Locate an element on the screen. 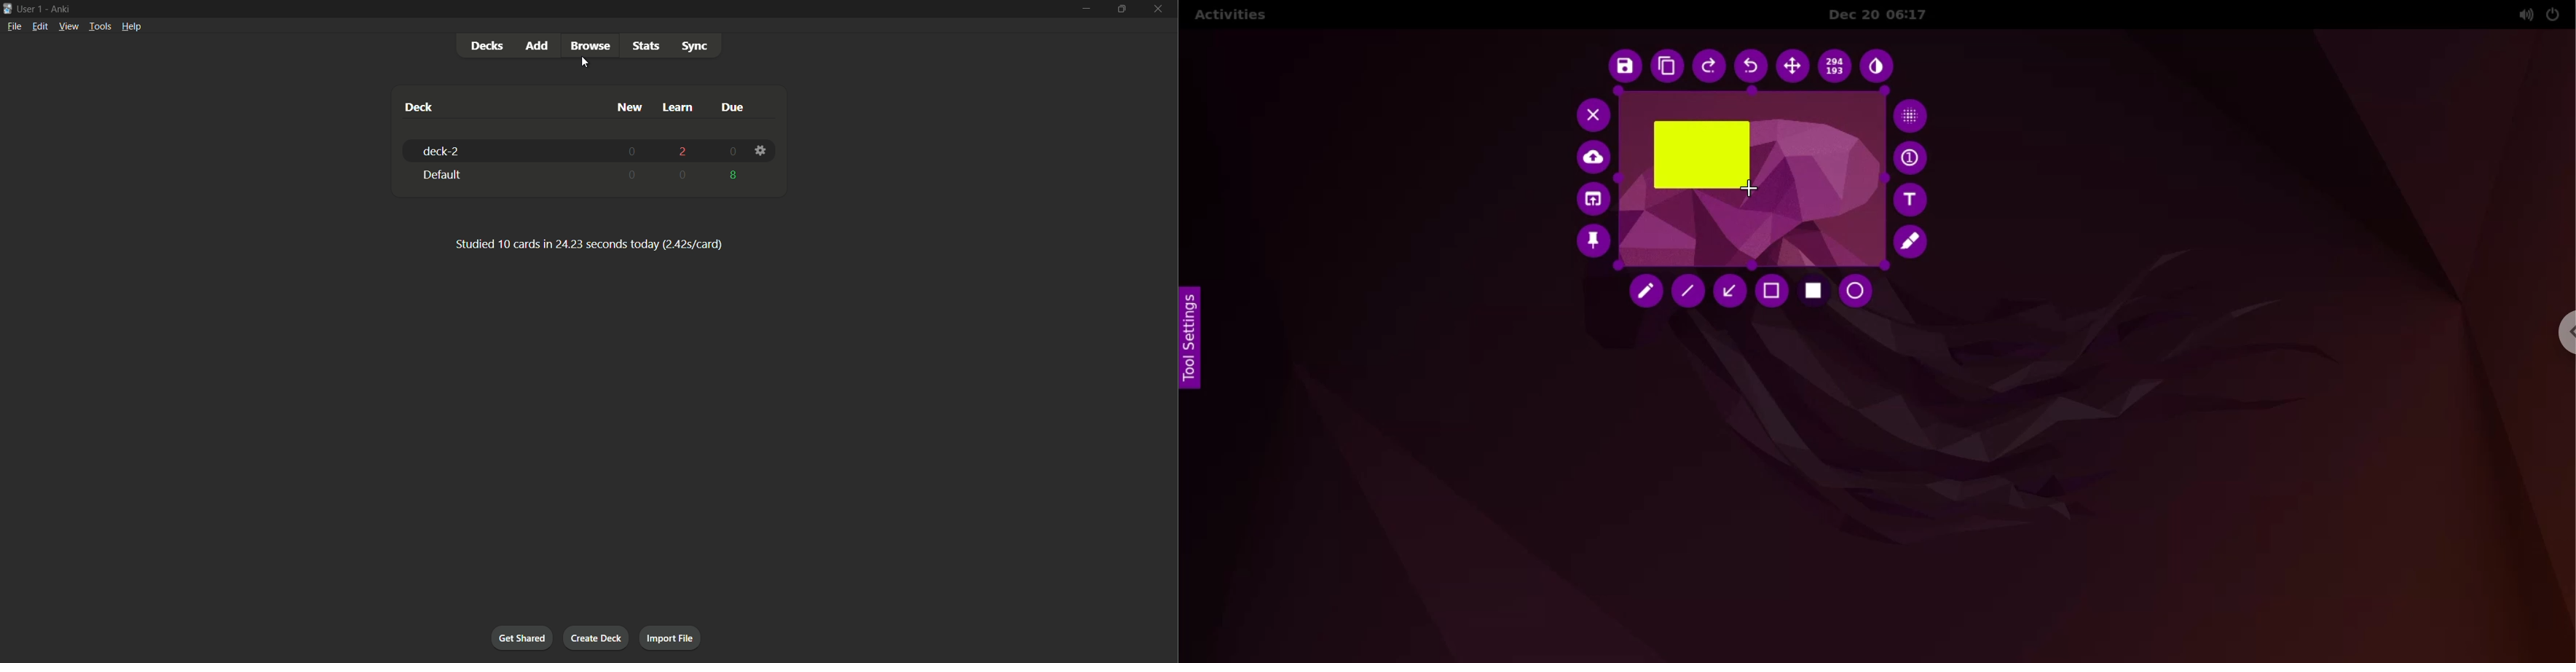 This screenshot has height=672, width=2576. App icon is located at coordinates (7, 9).